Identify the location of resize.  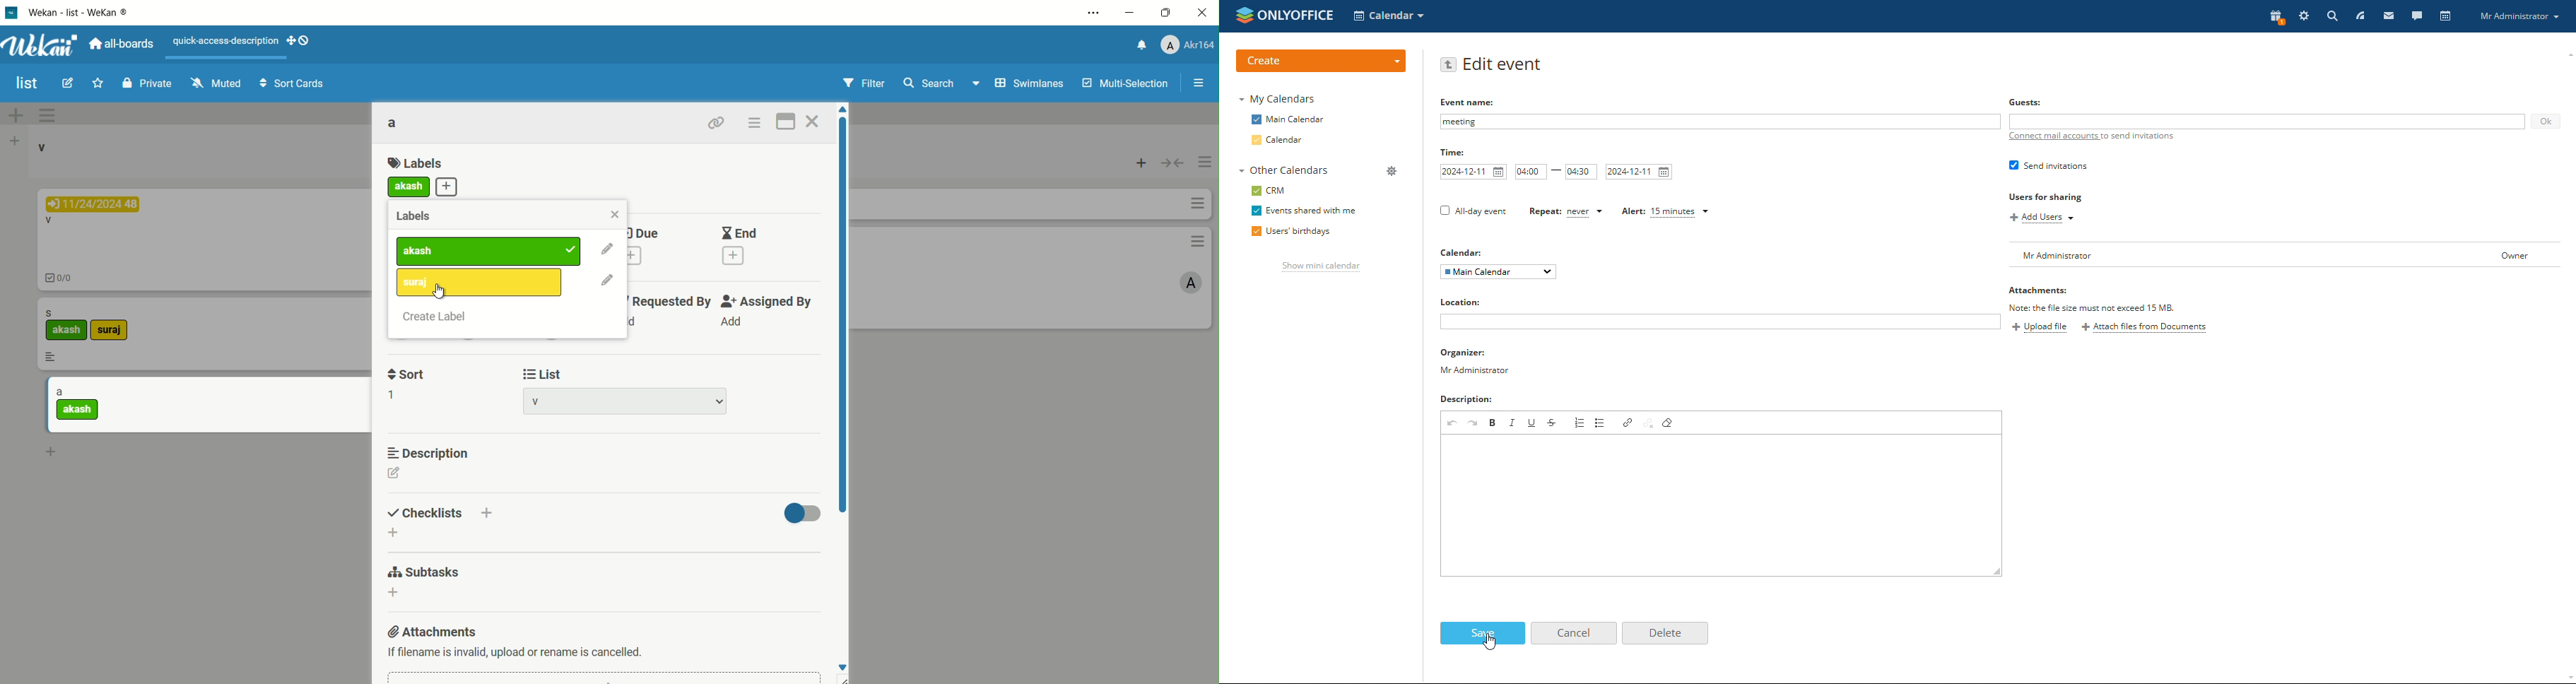
(1996, 572).